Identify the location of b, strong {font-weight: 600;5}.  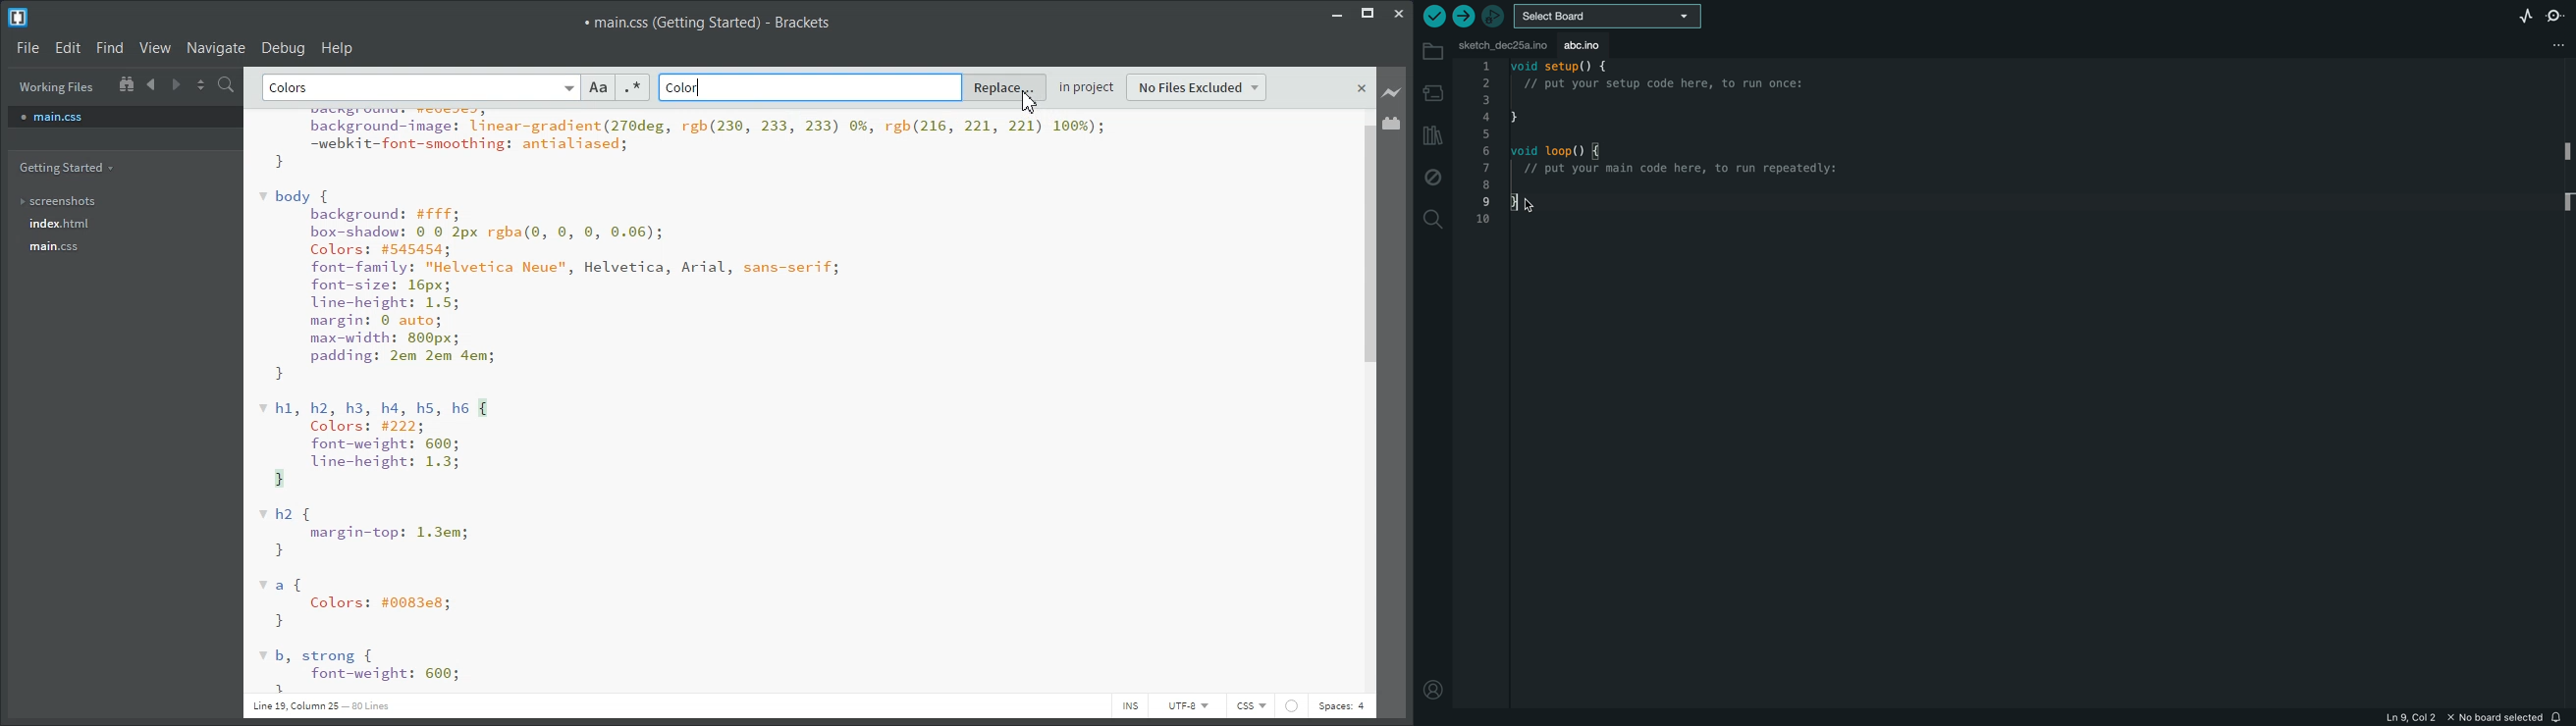
(359, 670).